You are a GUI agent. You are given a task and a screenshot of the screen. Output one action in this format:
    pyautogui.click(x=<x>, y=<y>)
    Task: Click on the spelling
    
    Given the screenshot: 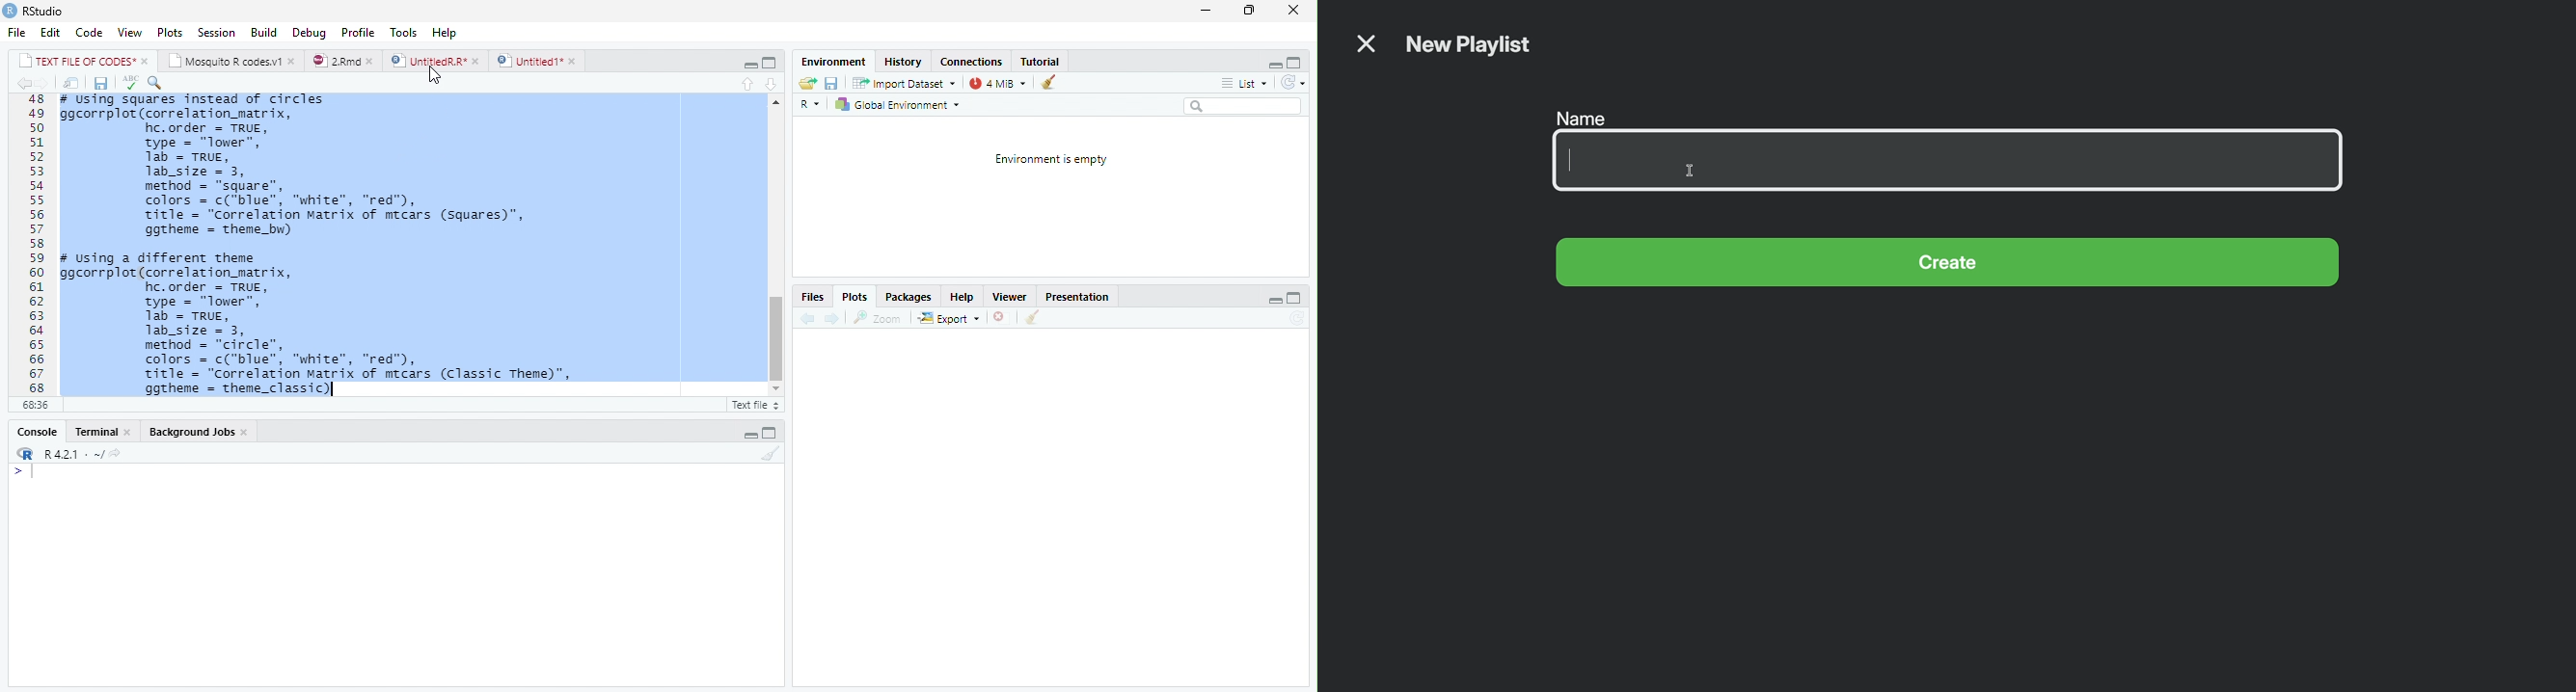 What is the action you would take?
    pyautogui.click(x=130, y=83)
    